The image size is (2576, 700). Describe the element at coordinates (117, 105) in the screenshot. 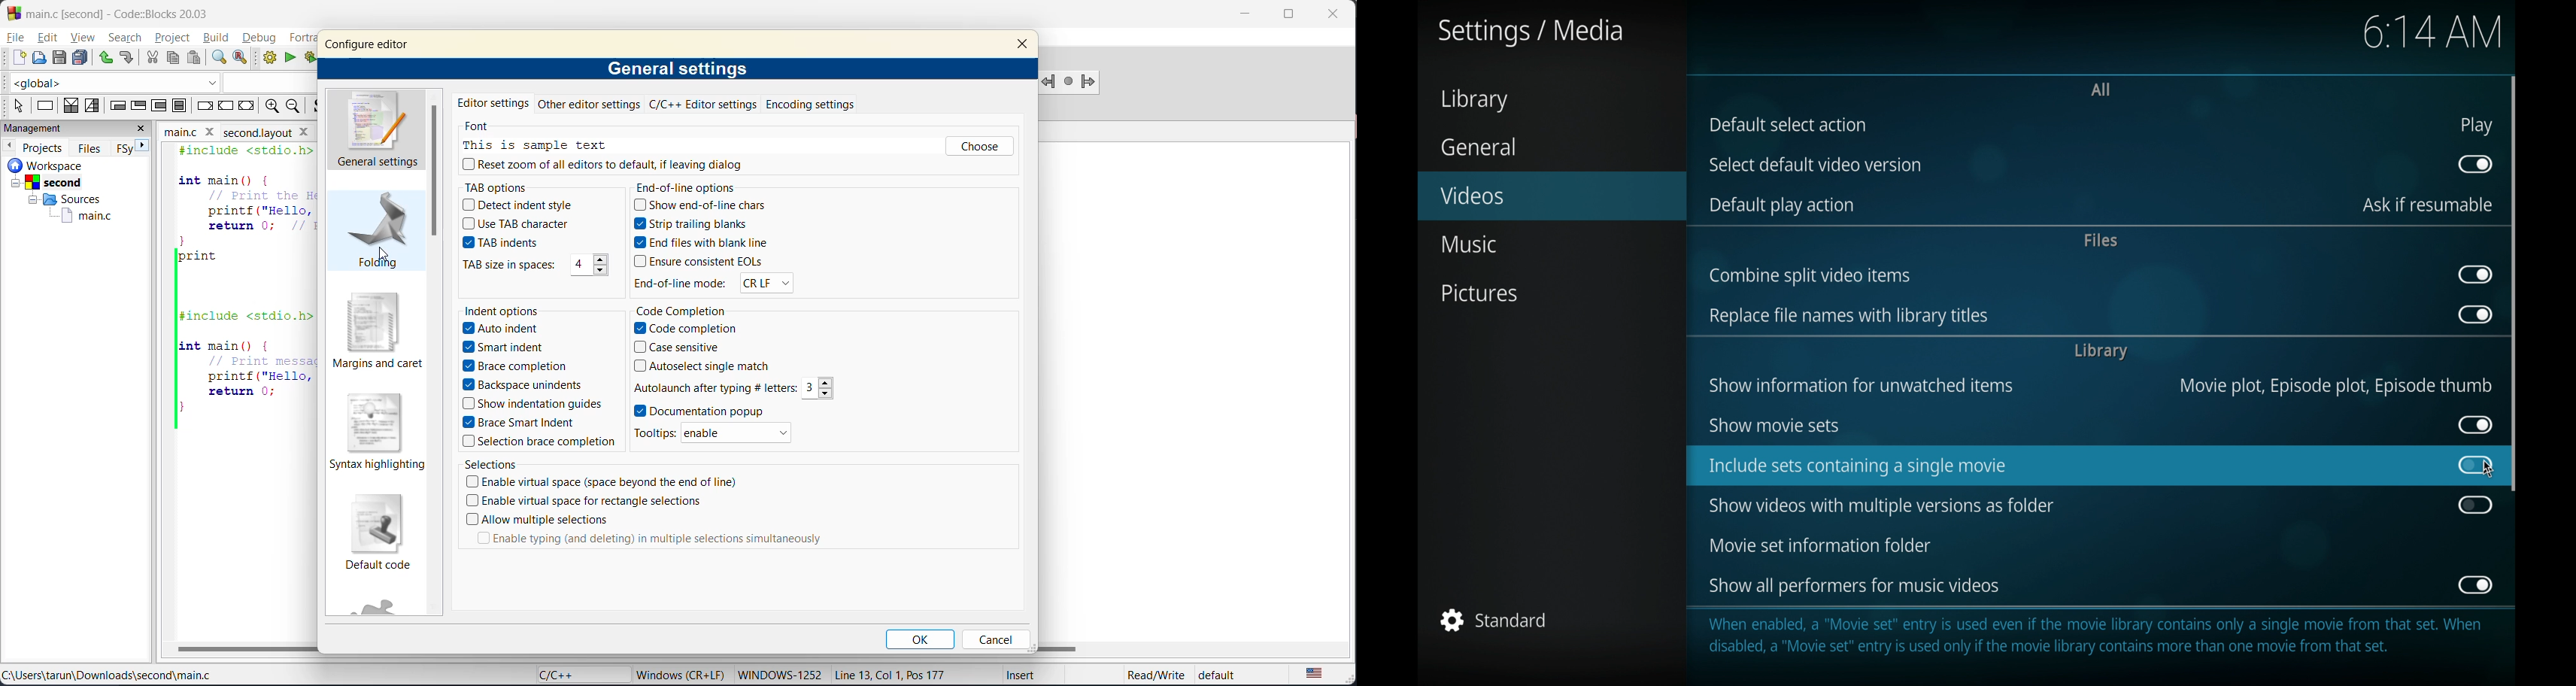

I see `entry condition loop` at that location.